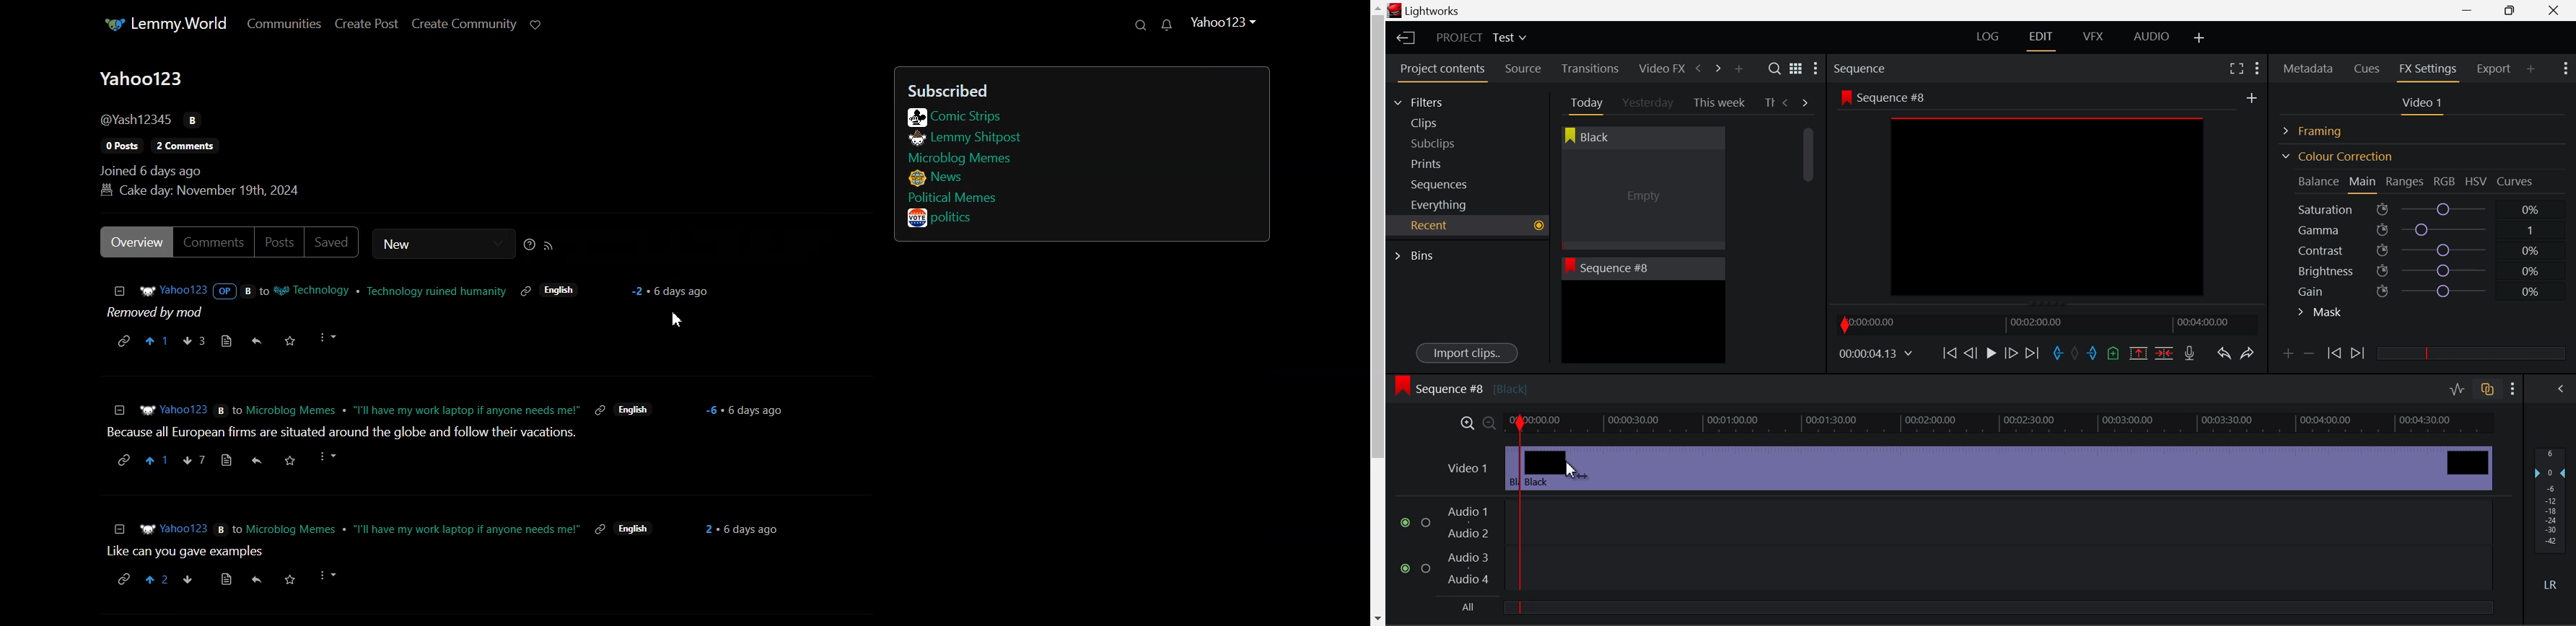  Describe the element at coordinates (1809, 236) in the screenshot. I see `Scroll Bar` at that location.